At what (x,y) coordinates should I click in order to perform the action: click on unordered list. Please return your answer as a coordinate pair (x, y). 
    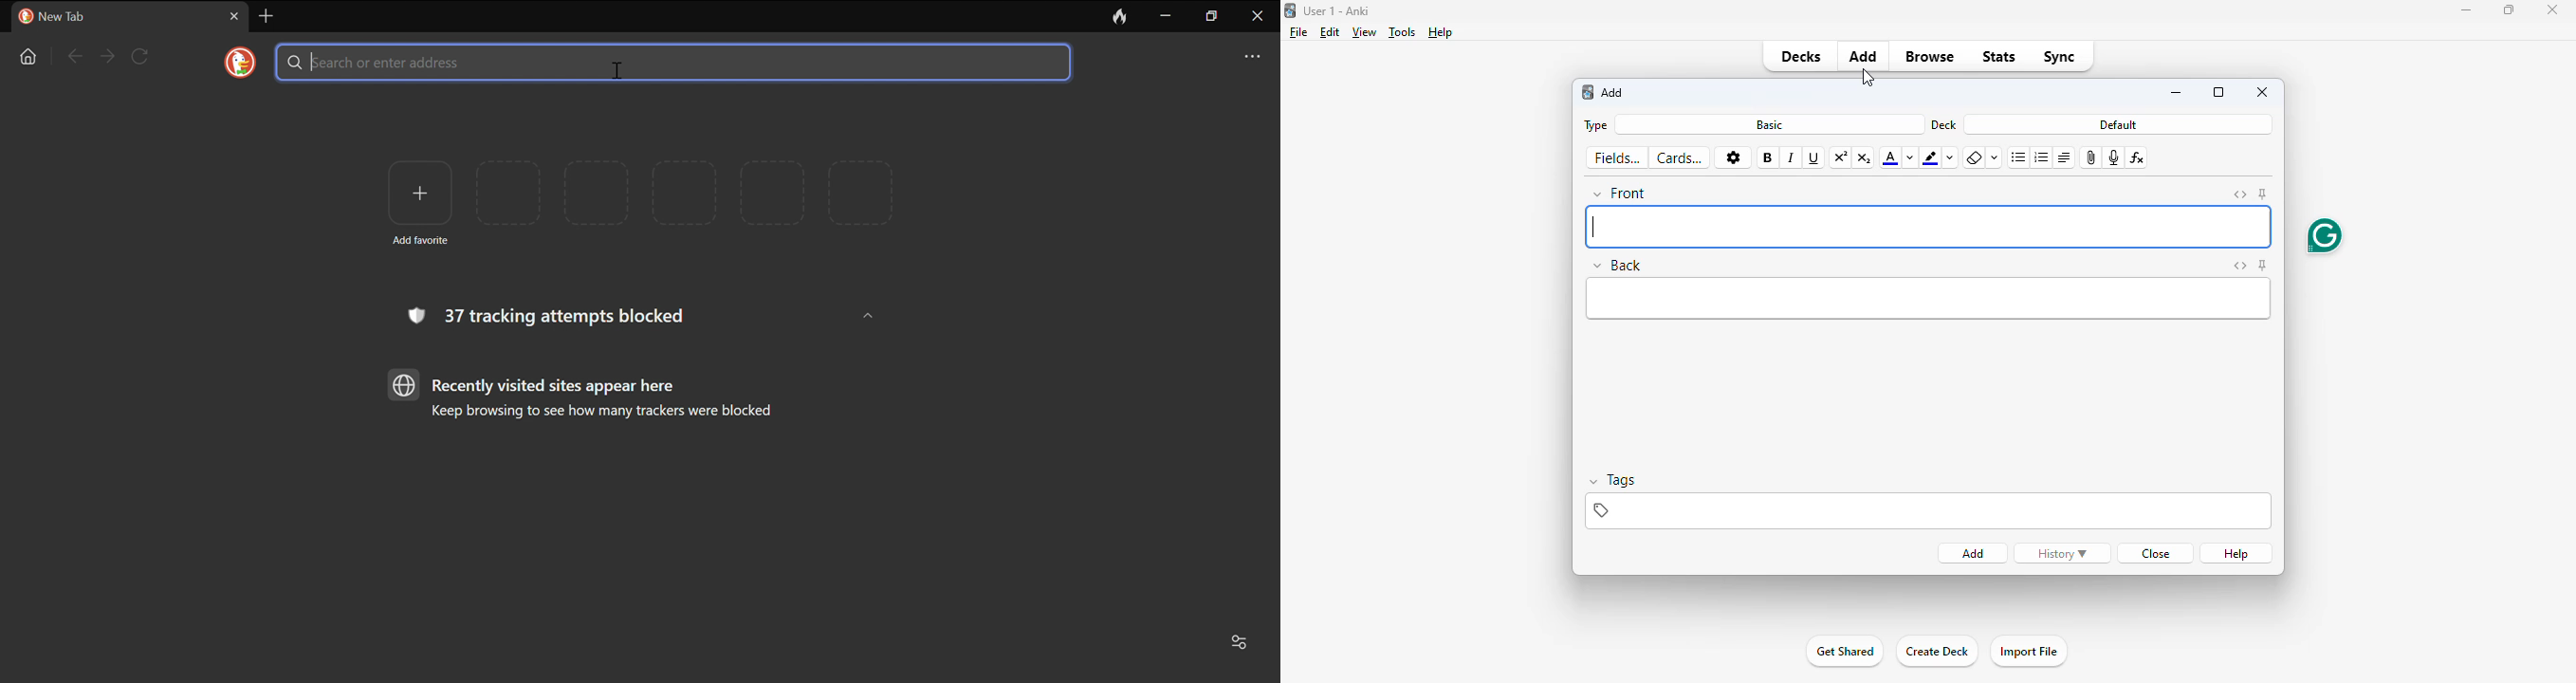
    Looking at the image, I should click on (2019, 158).